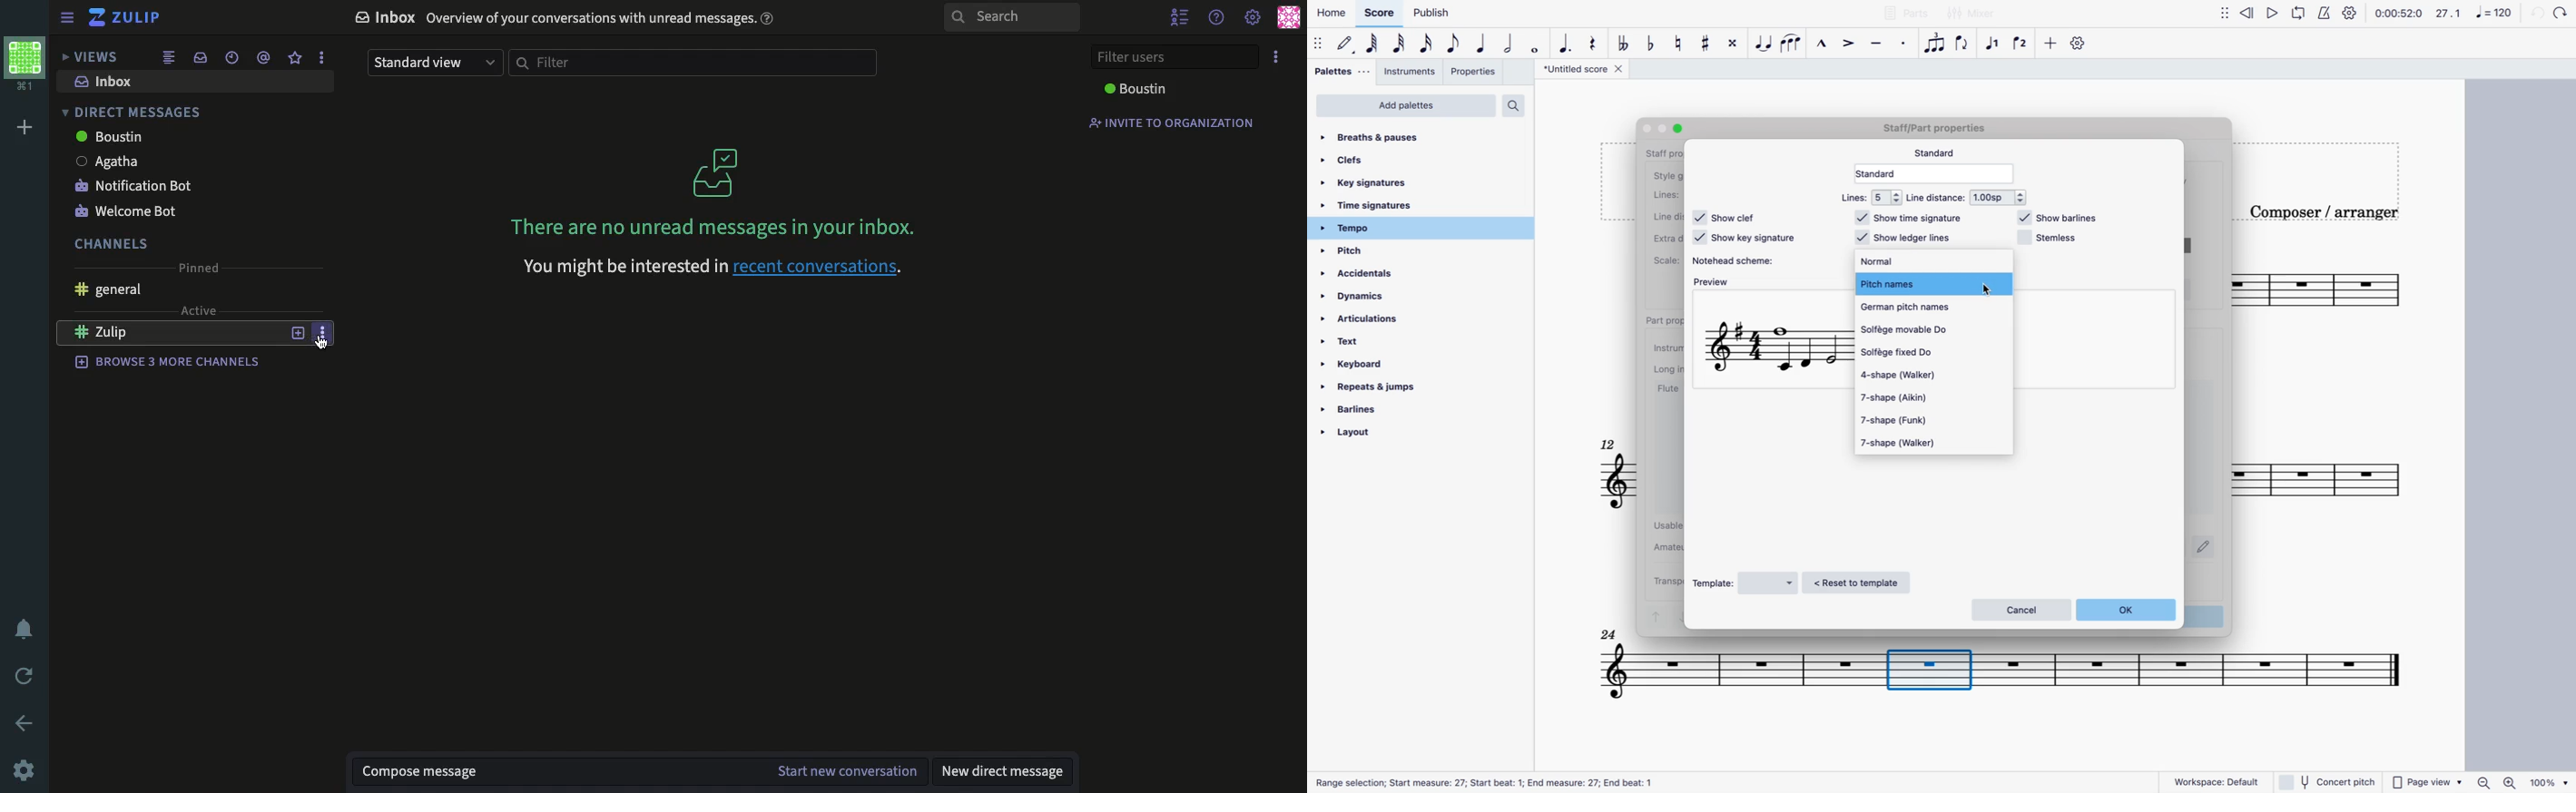  Describe the element at coordinates (1939, 153) in the screenshot. I see `standard` at that location.